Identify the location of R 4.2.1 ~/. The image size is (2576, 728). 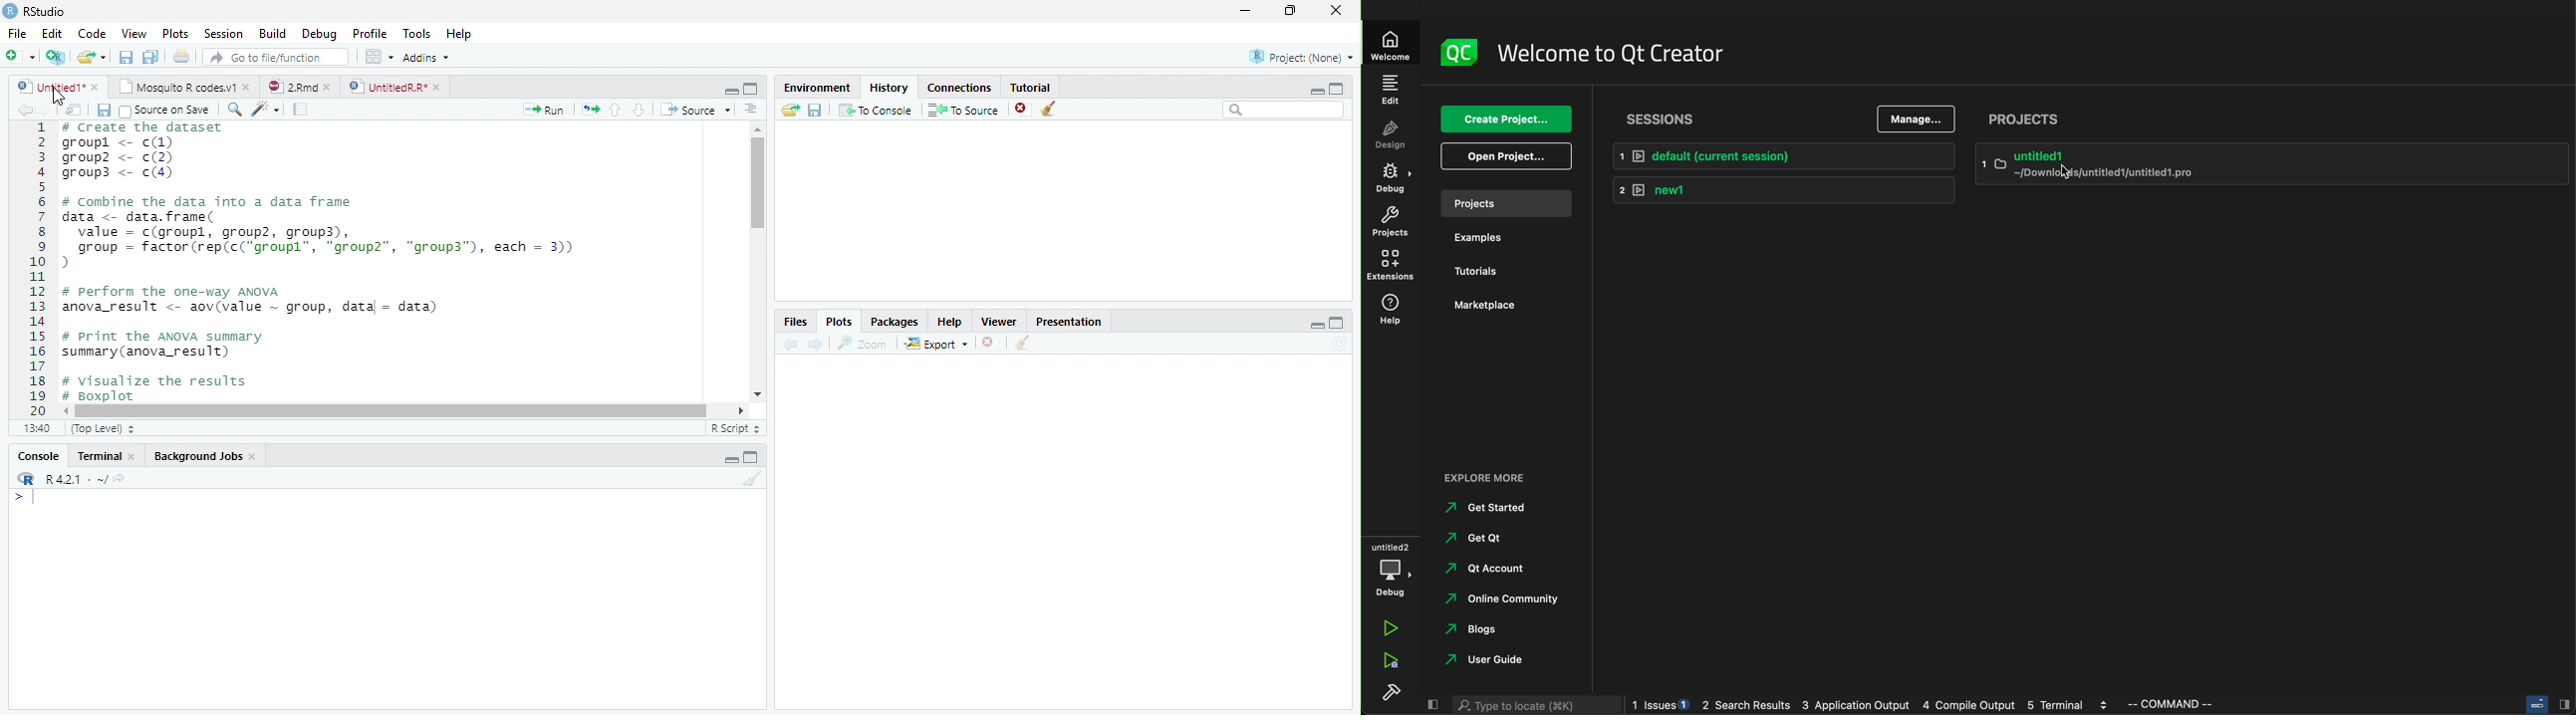
(77, 479).